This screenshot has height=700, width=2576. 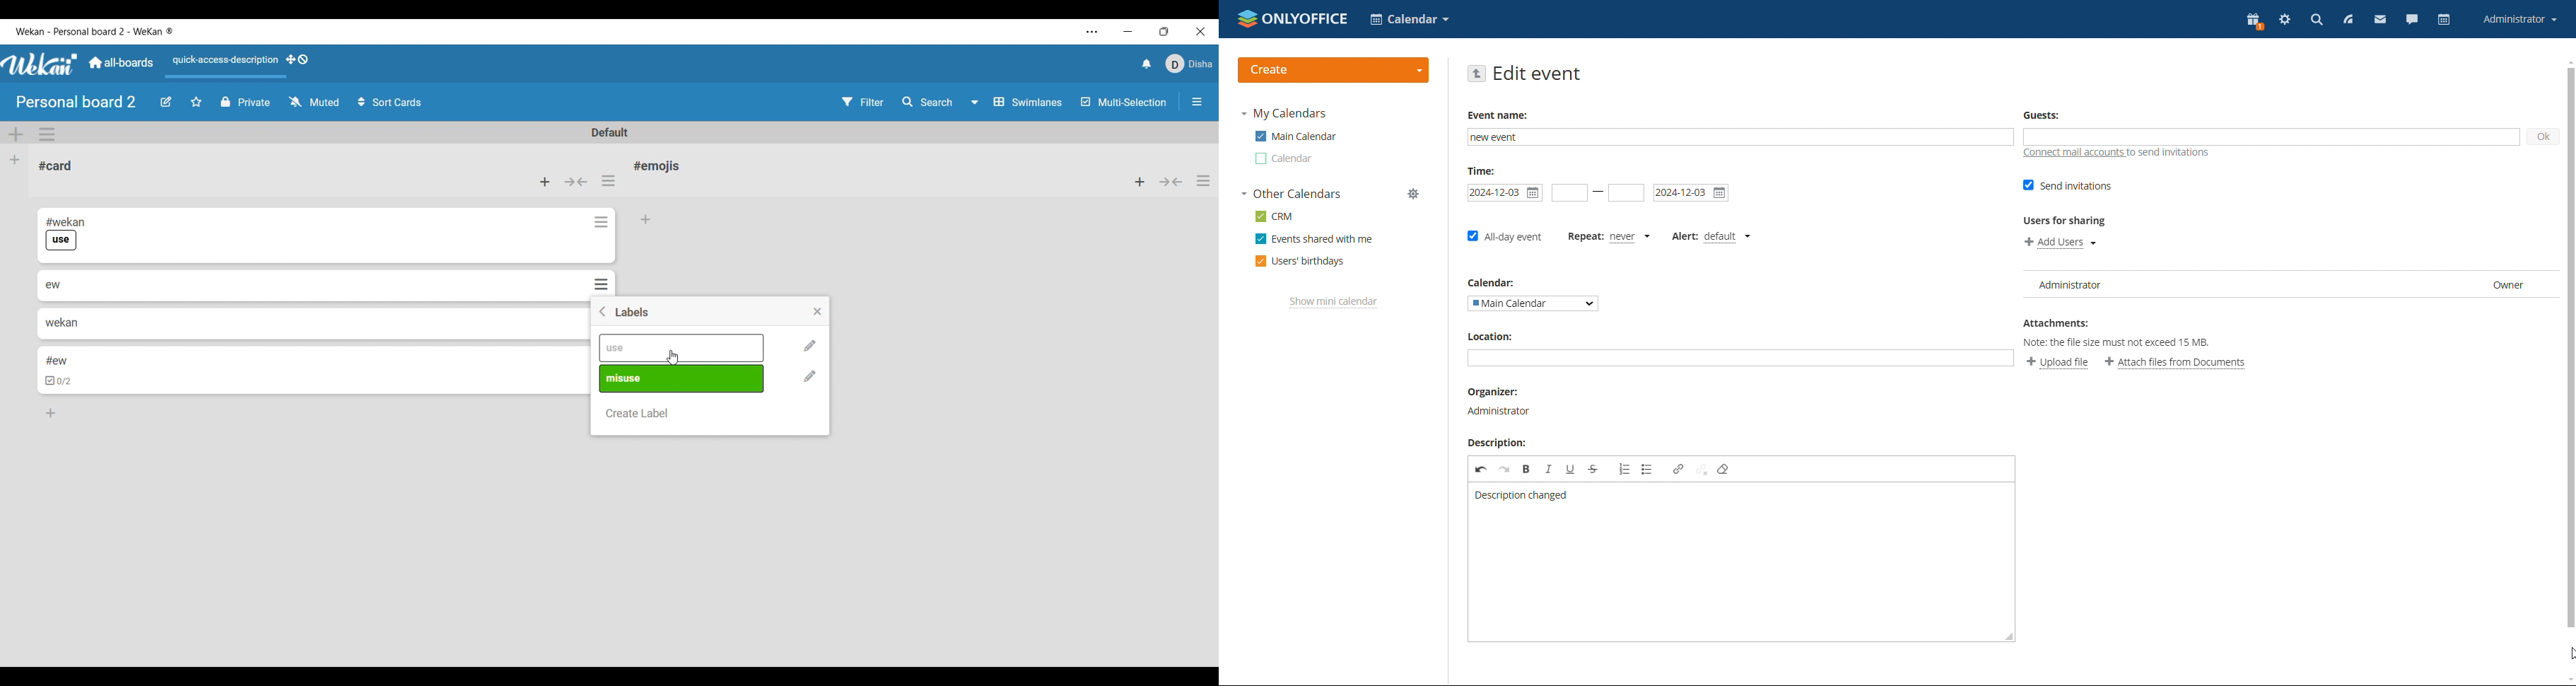 What do you see at coordinates (66, 221) in the screenshot?
I see `#wekan` at bounding box center [66, 221].